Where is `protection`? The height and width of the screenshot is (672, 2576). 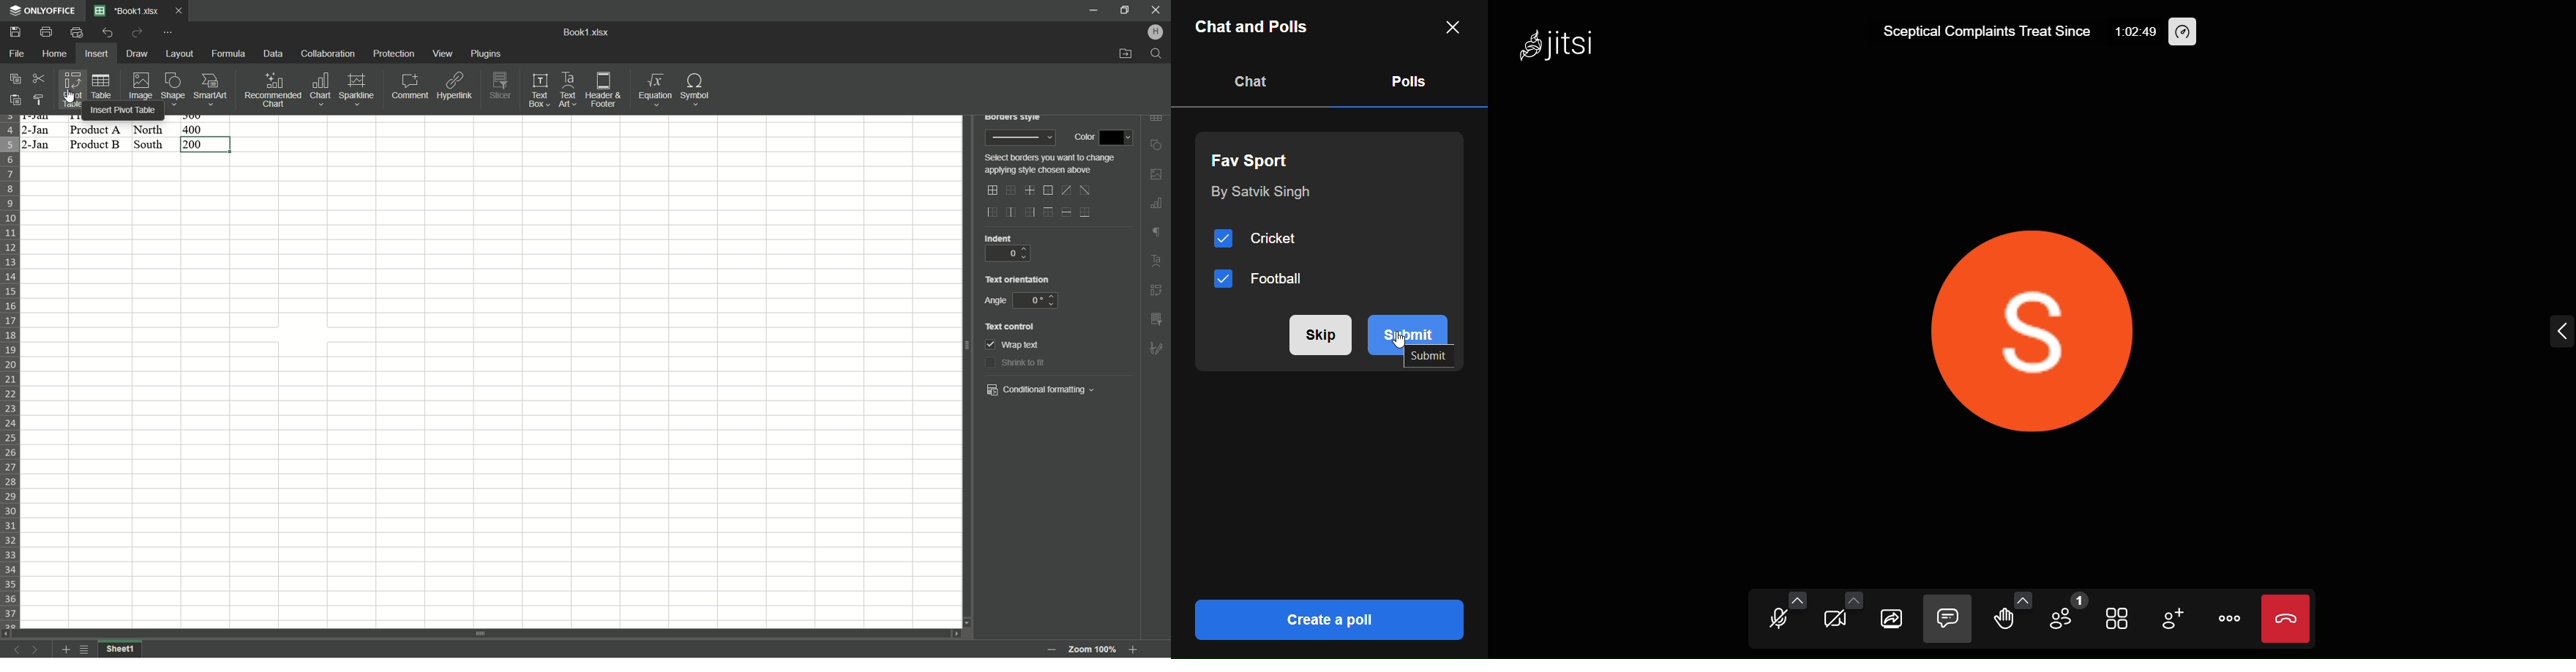 protection is located at coordinates (392, 54).